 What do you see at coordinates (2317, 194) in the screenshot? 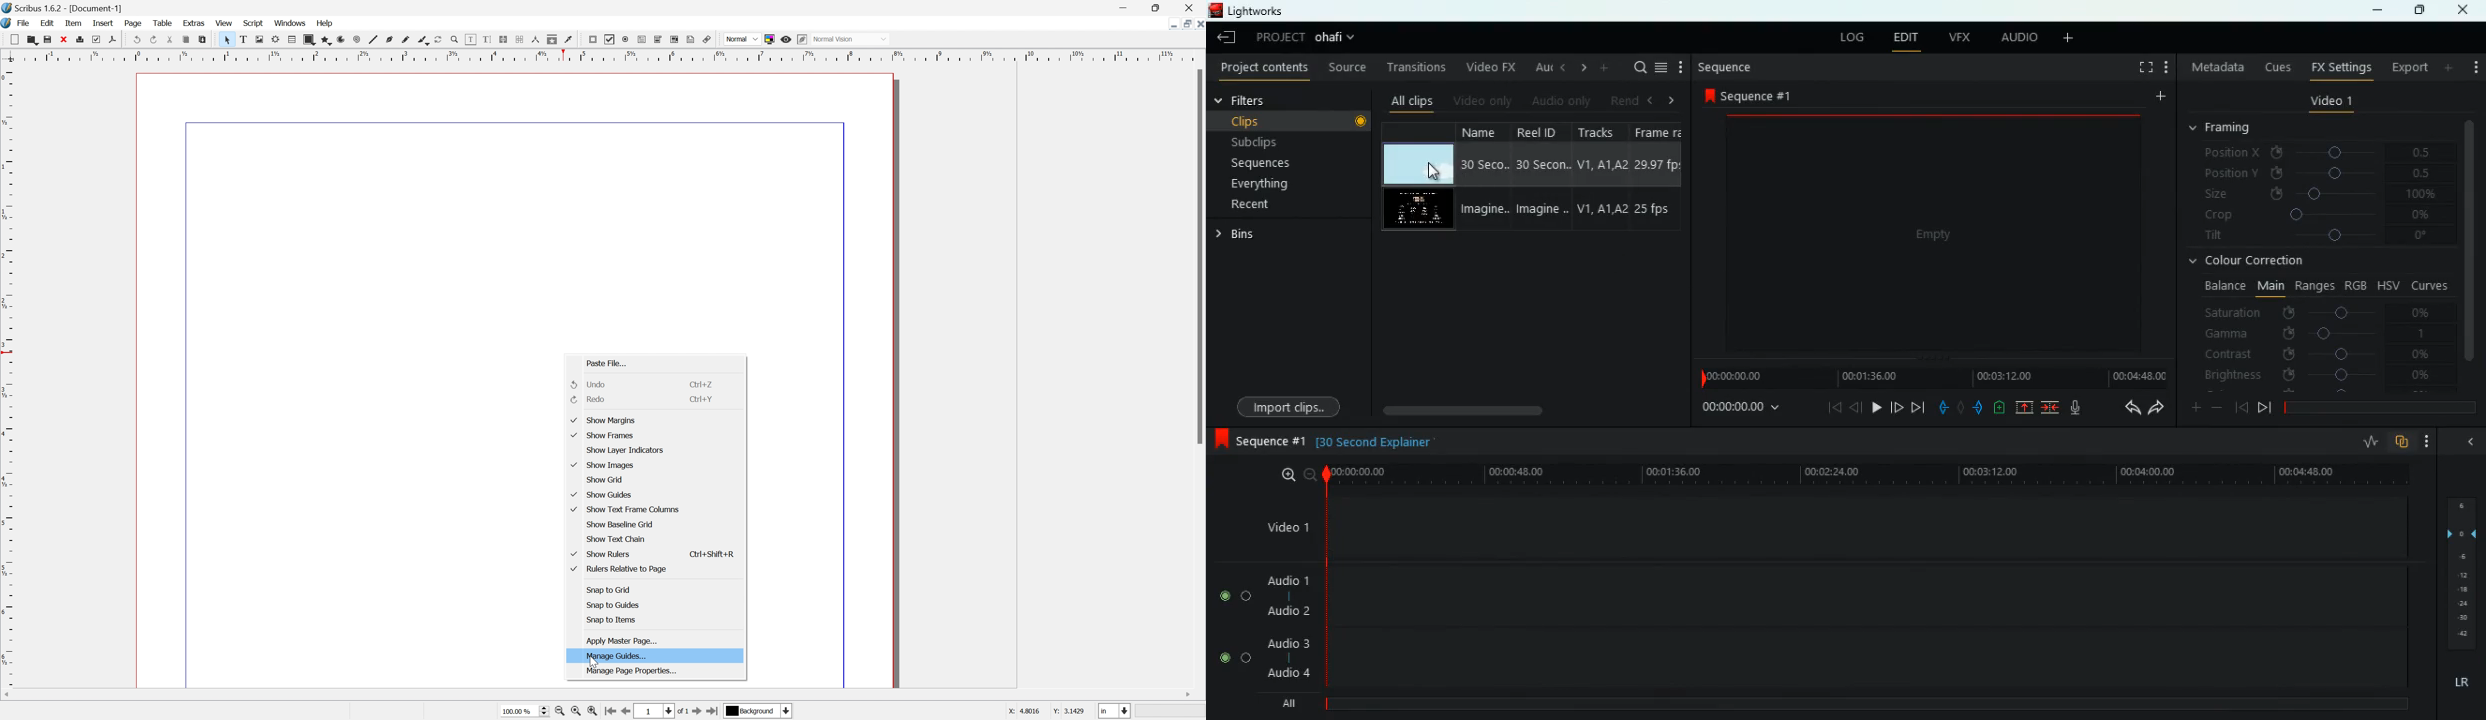
I see `size` at bounding box center [2317, 194].